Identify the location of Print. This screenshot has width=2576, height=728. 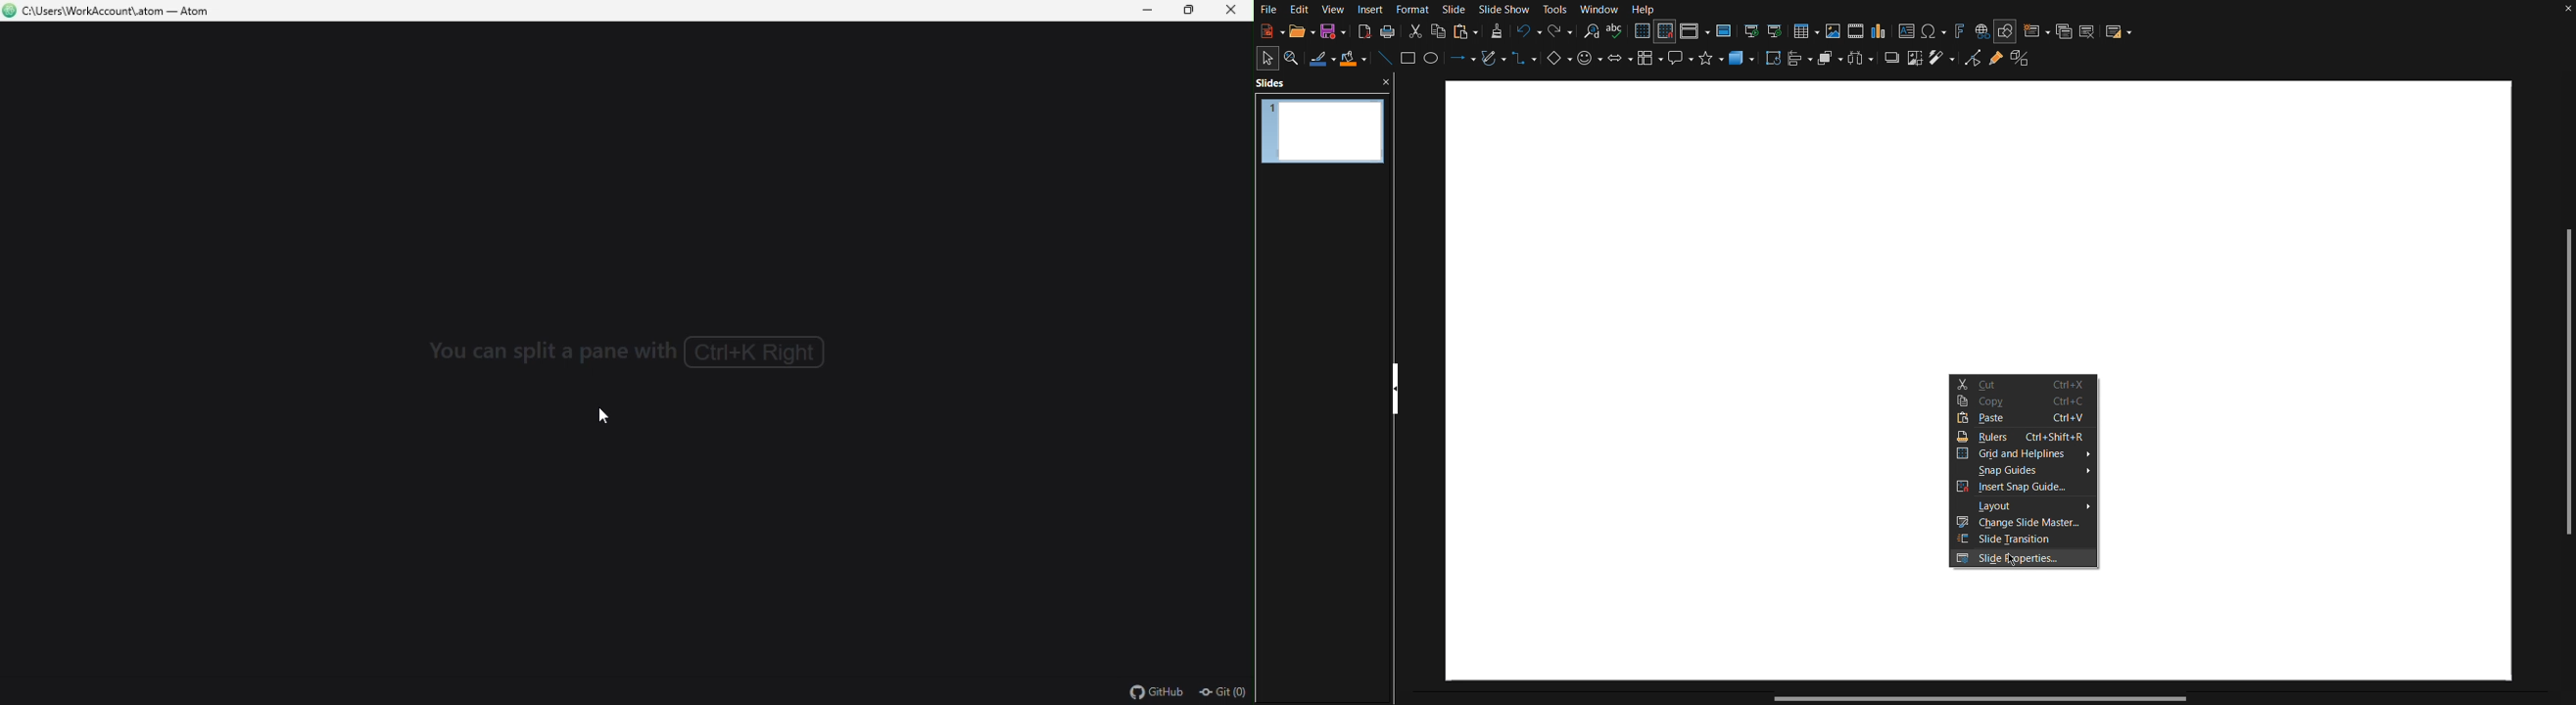
(1387, 32).